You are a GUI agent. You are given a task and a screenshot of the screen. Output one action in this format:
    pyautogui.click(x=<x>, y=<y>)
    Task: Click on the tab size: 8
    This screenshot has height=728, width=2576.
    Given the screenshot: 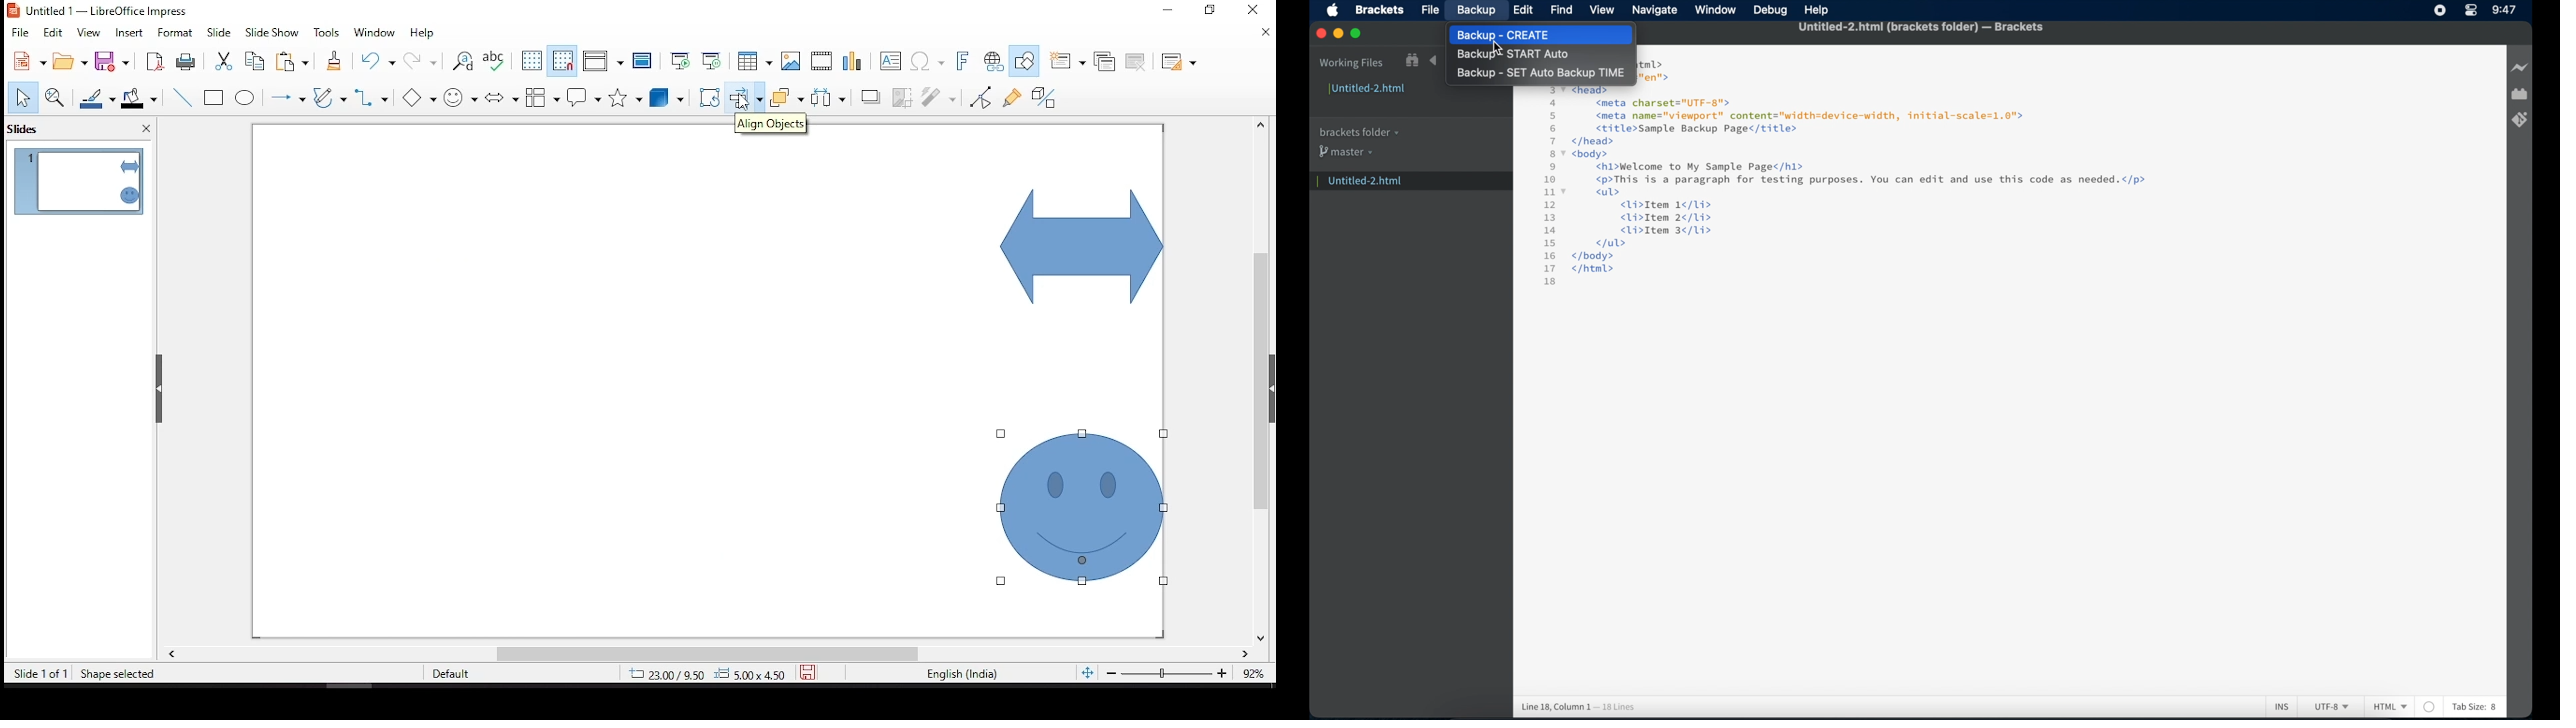 What is the action you would take?
    pyautogui.click(x=2475, y=707)
    